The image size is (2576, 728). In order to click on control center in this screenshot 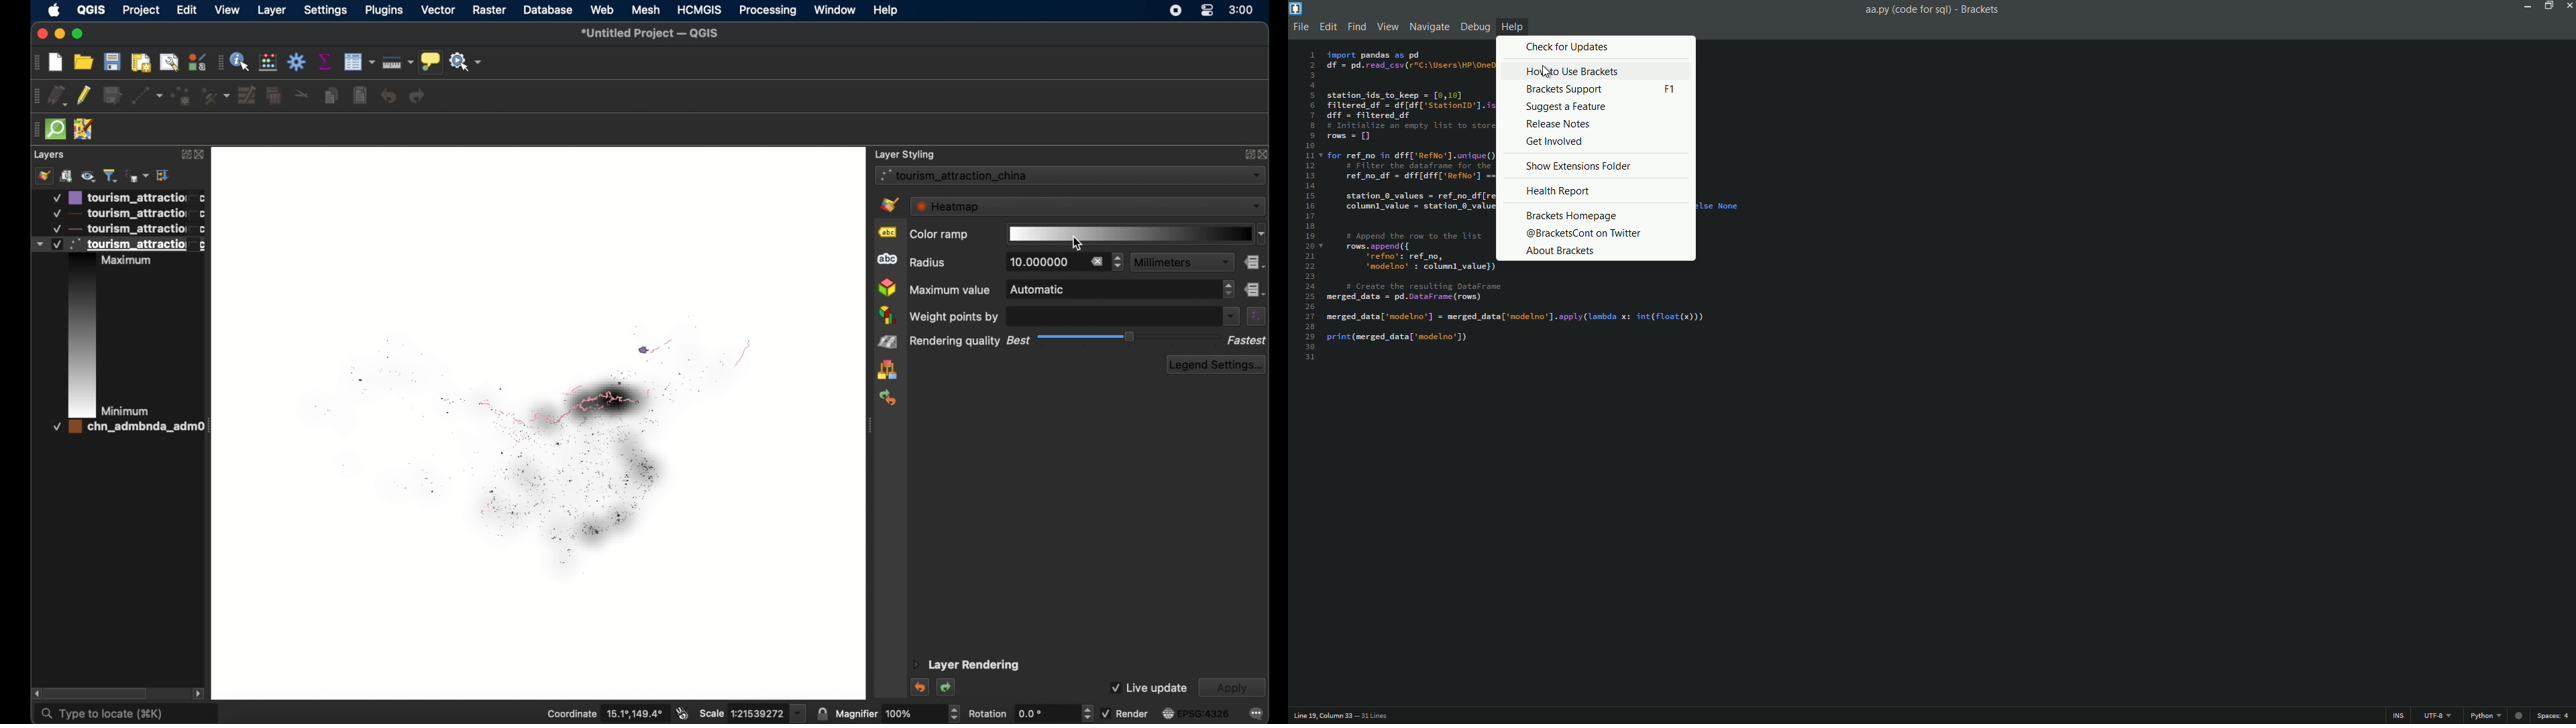, I will do `click(1207, 10)`.